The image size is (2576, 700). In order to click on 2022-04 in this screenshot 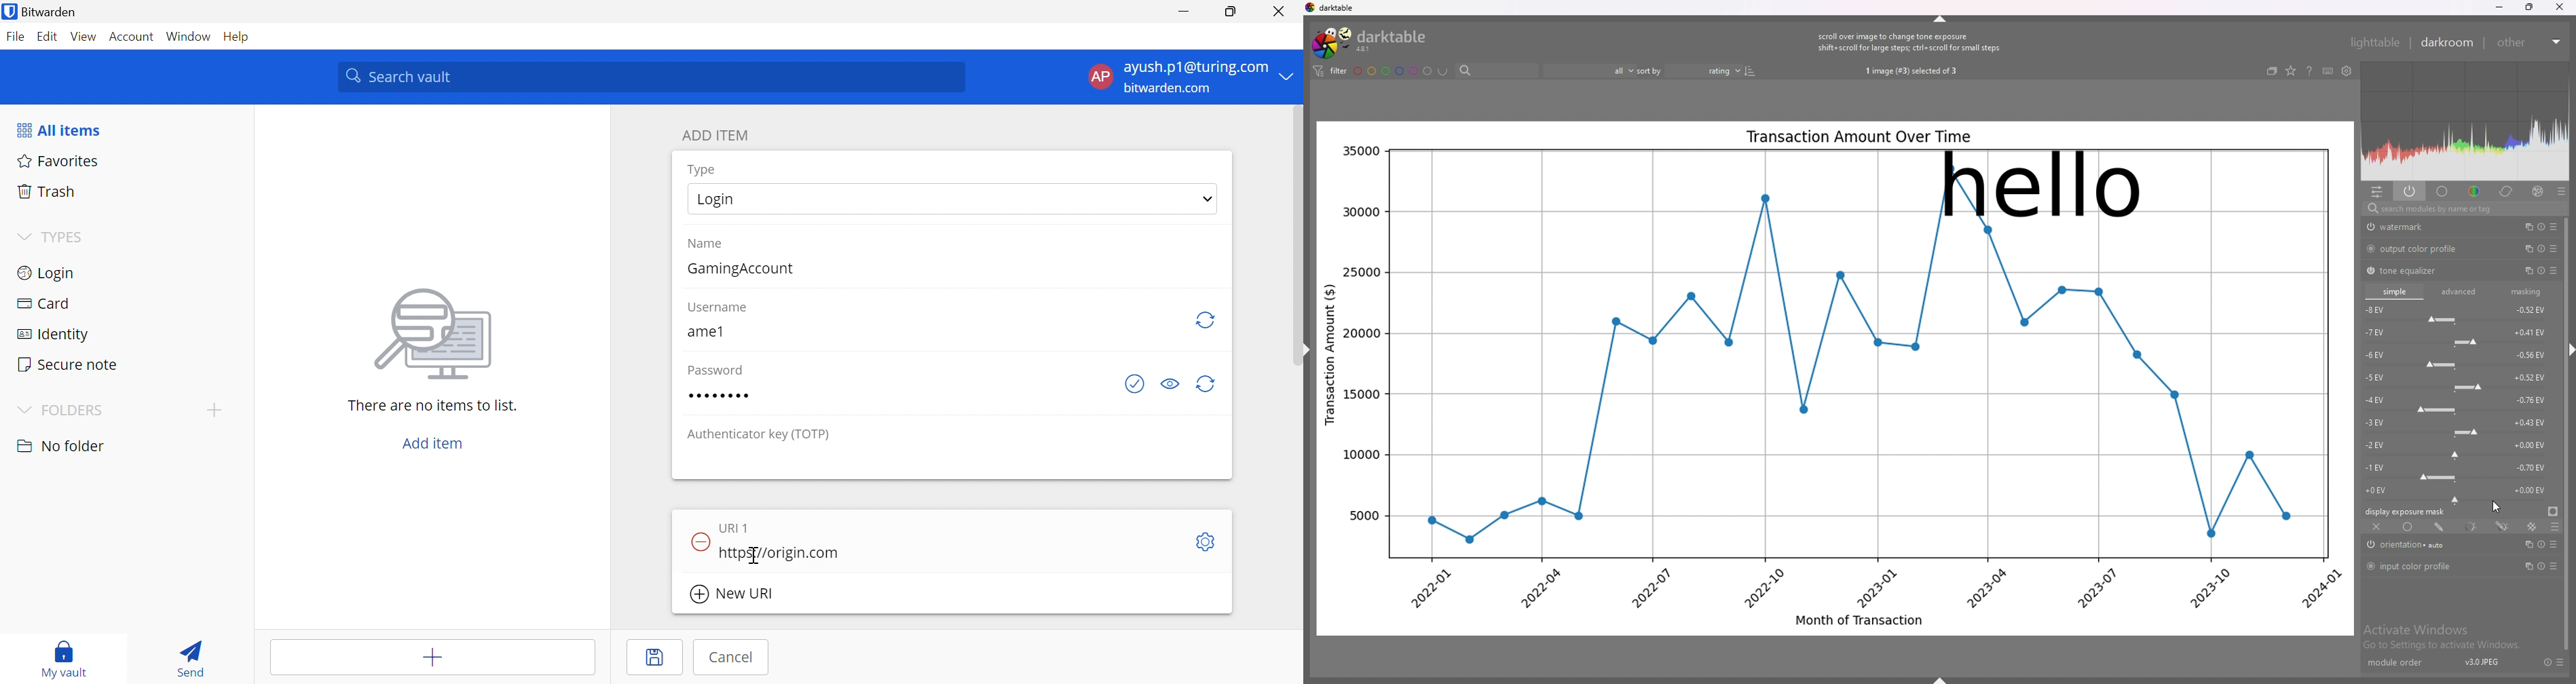, I will do `click(1540, 588)`.